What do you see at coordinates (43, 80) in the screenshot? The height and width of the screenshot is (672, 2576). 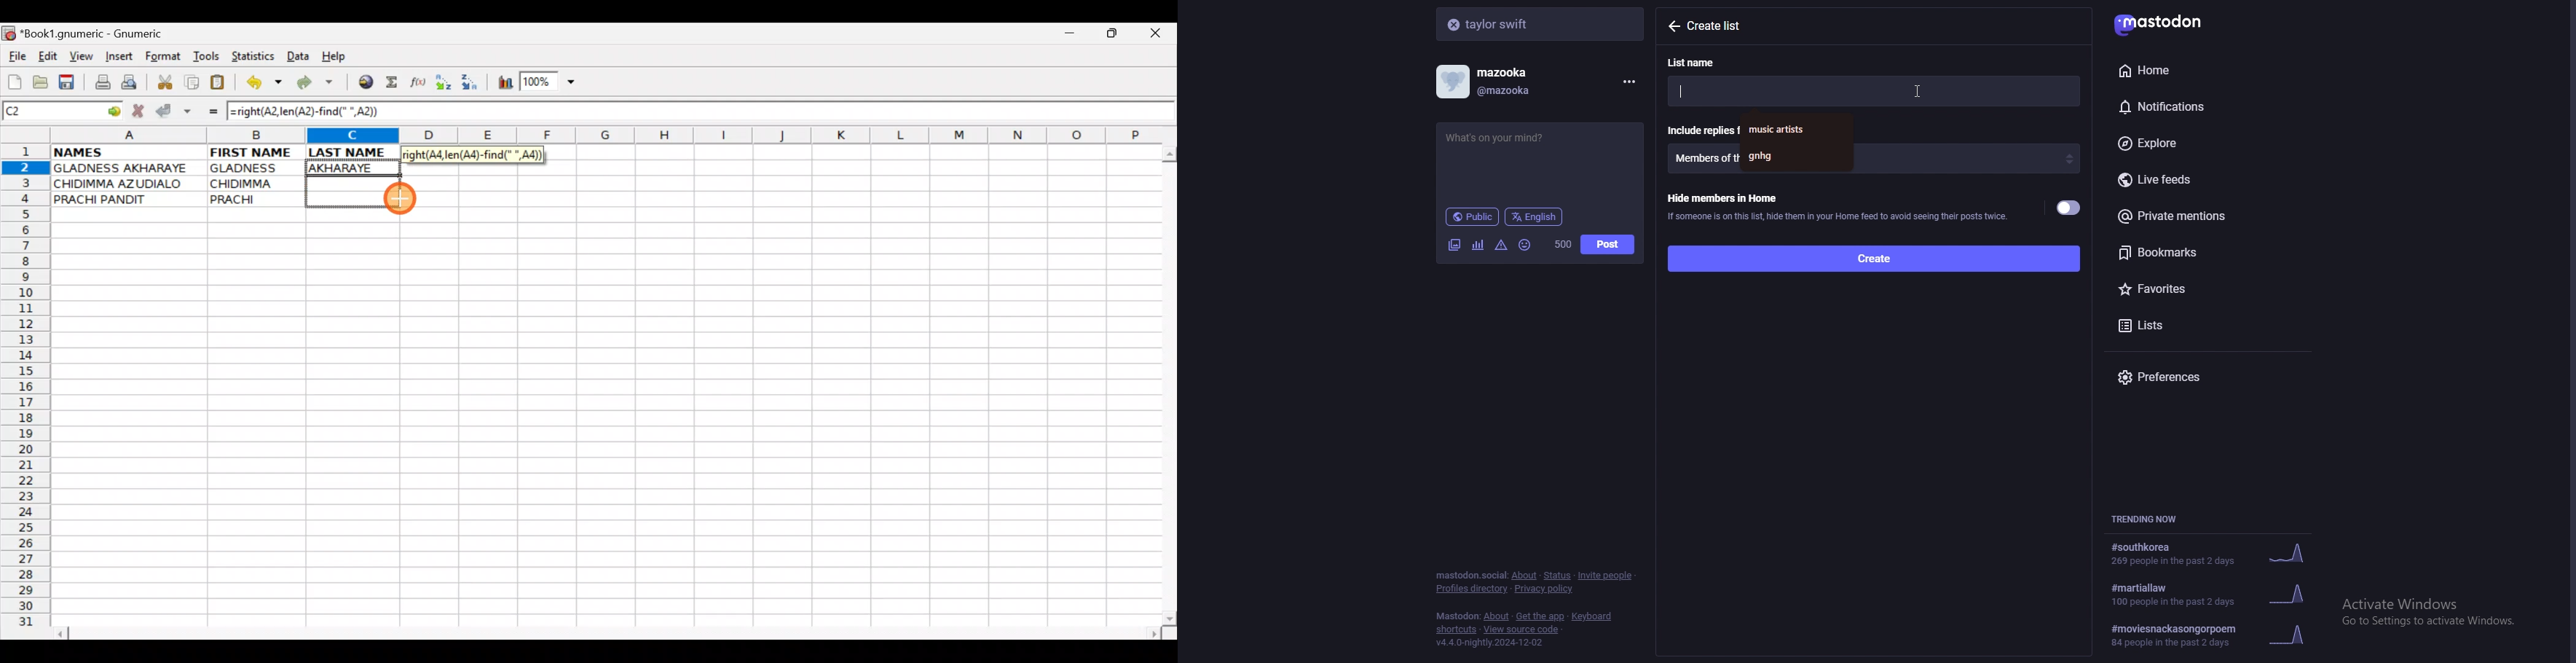 I see `Open a file` at bounding box center [43, 80].